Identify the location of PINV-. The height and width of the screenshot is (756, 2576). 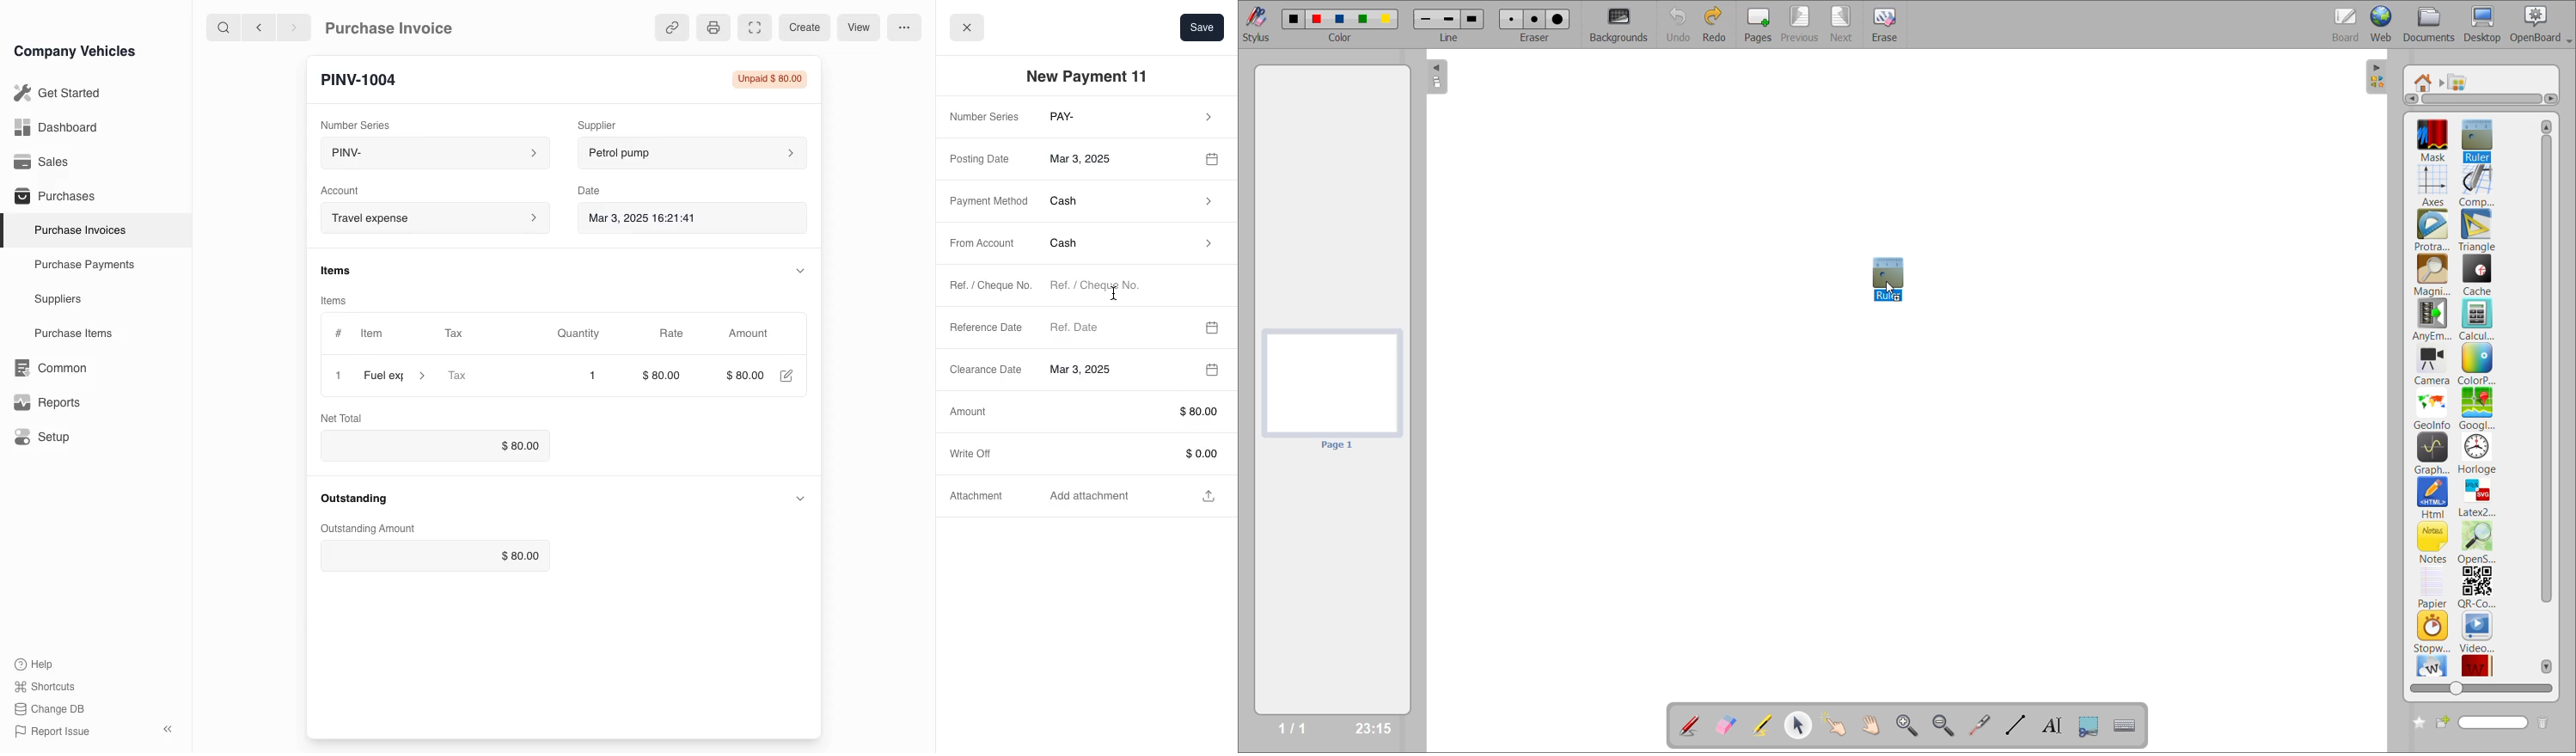
(426, 155).